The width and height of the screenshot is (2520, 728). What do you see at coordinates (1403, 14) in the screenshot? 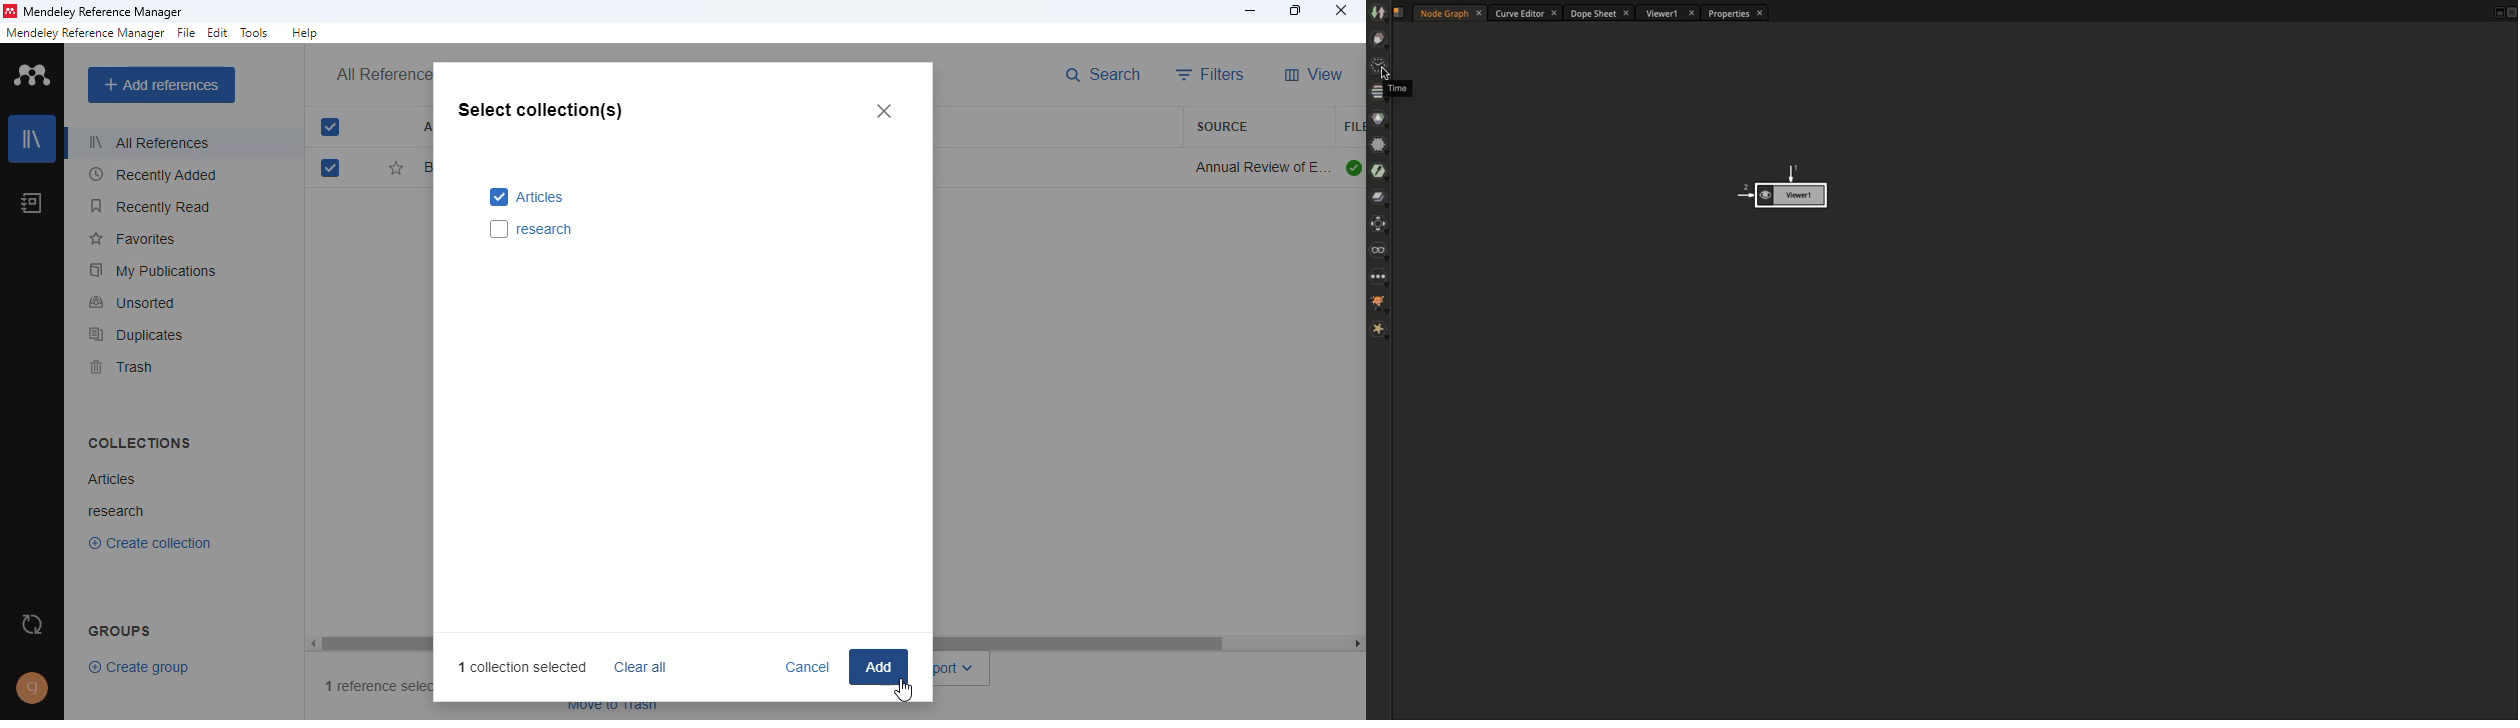
I see `Script name` at bounding box center [1403, 14].